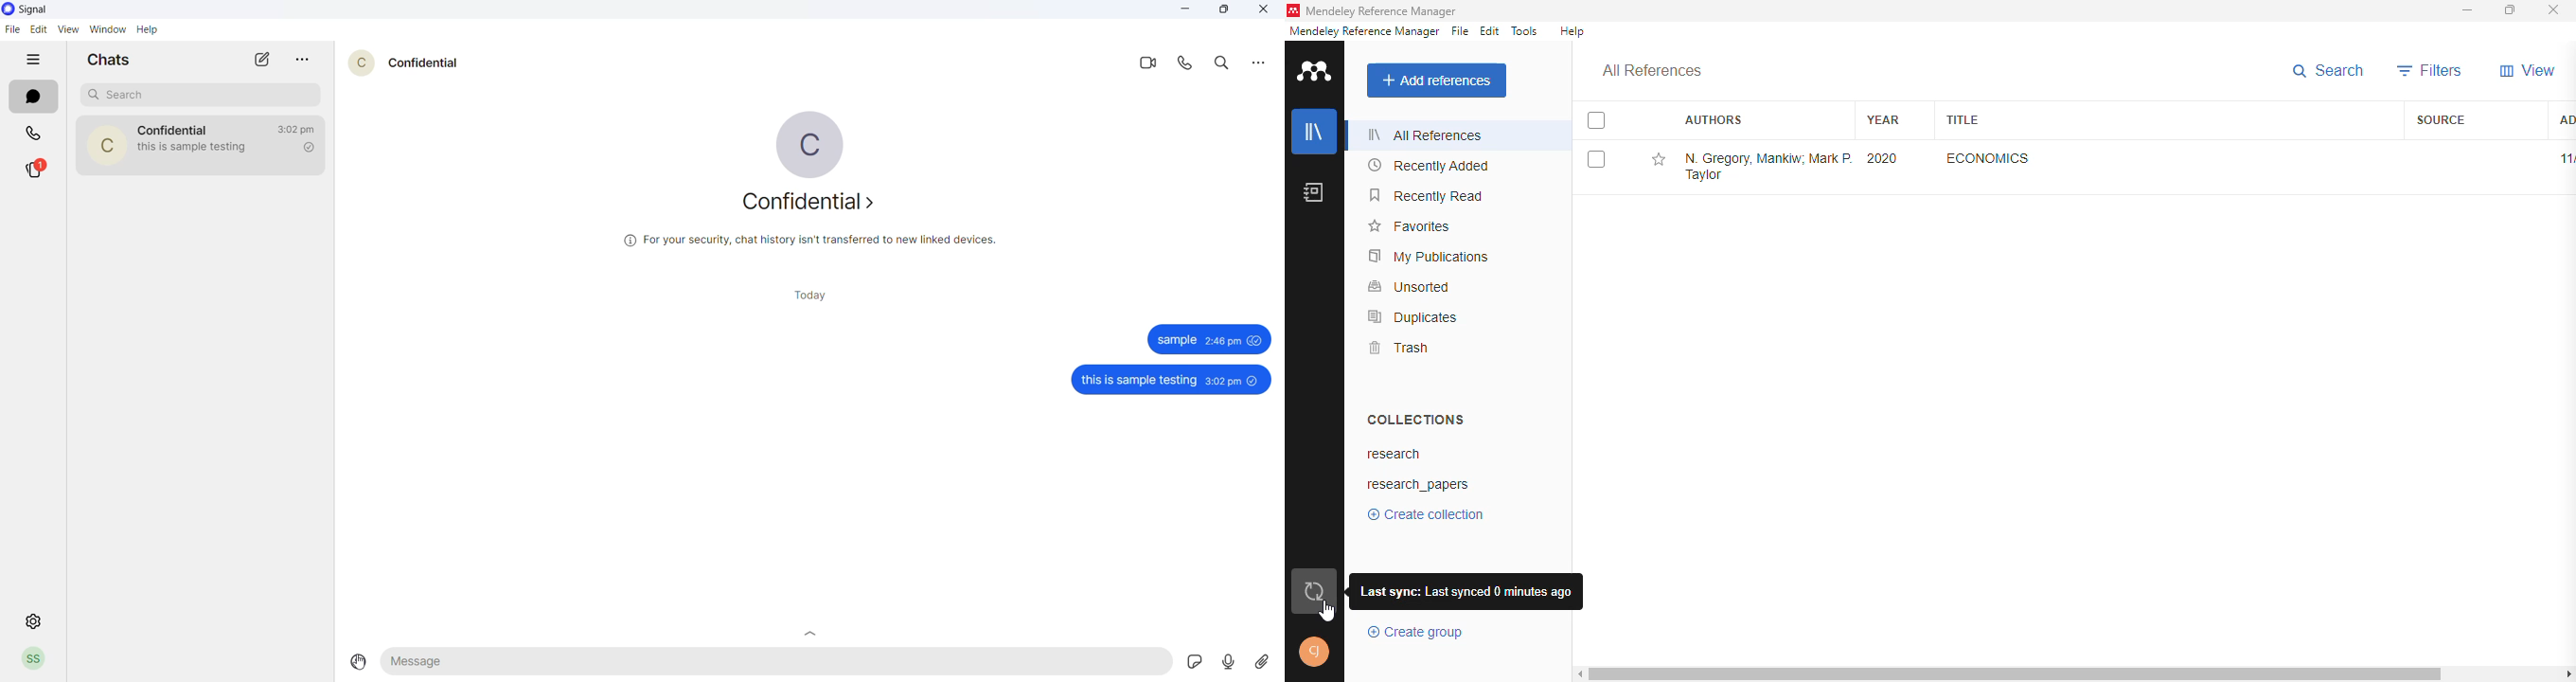 Image resolution: width=2576 pixels, height=700 pixels. Describe the element at coordinates (1399, 348) in the screenshot. I see `trash` at that location.